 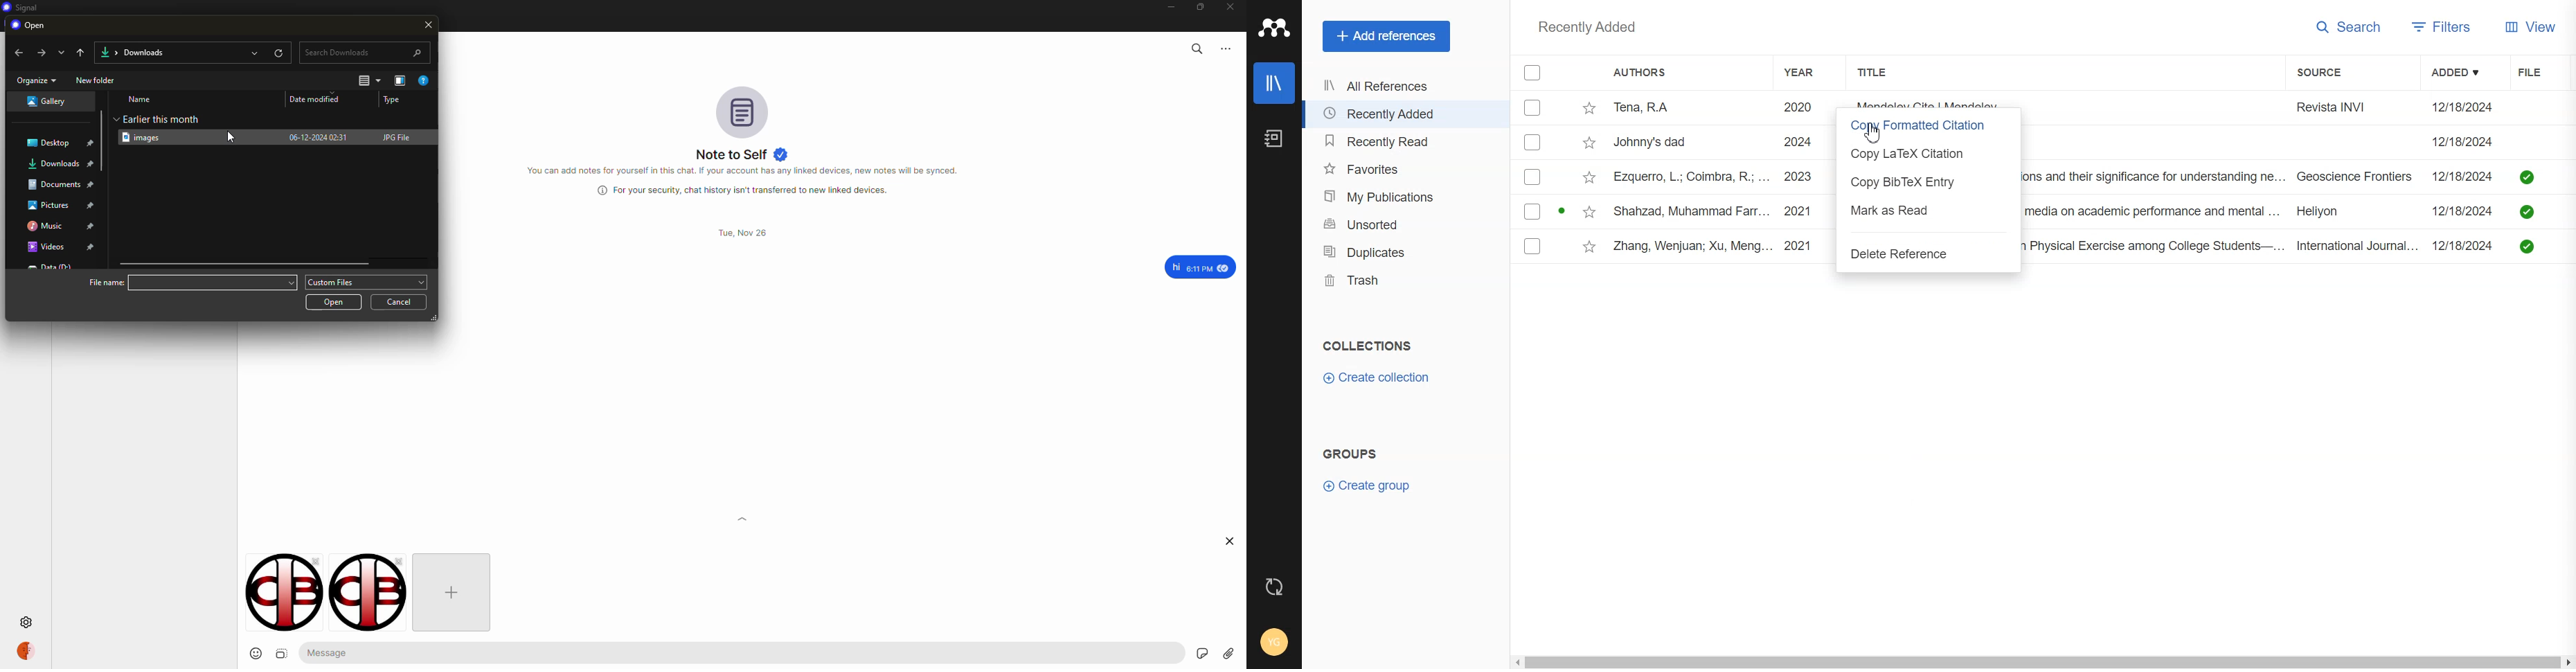 I want to click on location, so click(x=45, y=225).